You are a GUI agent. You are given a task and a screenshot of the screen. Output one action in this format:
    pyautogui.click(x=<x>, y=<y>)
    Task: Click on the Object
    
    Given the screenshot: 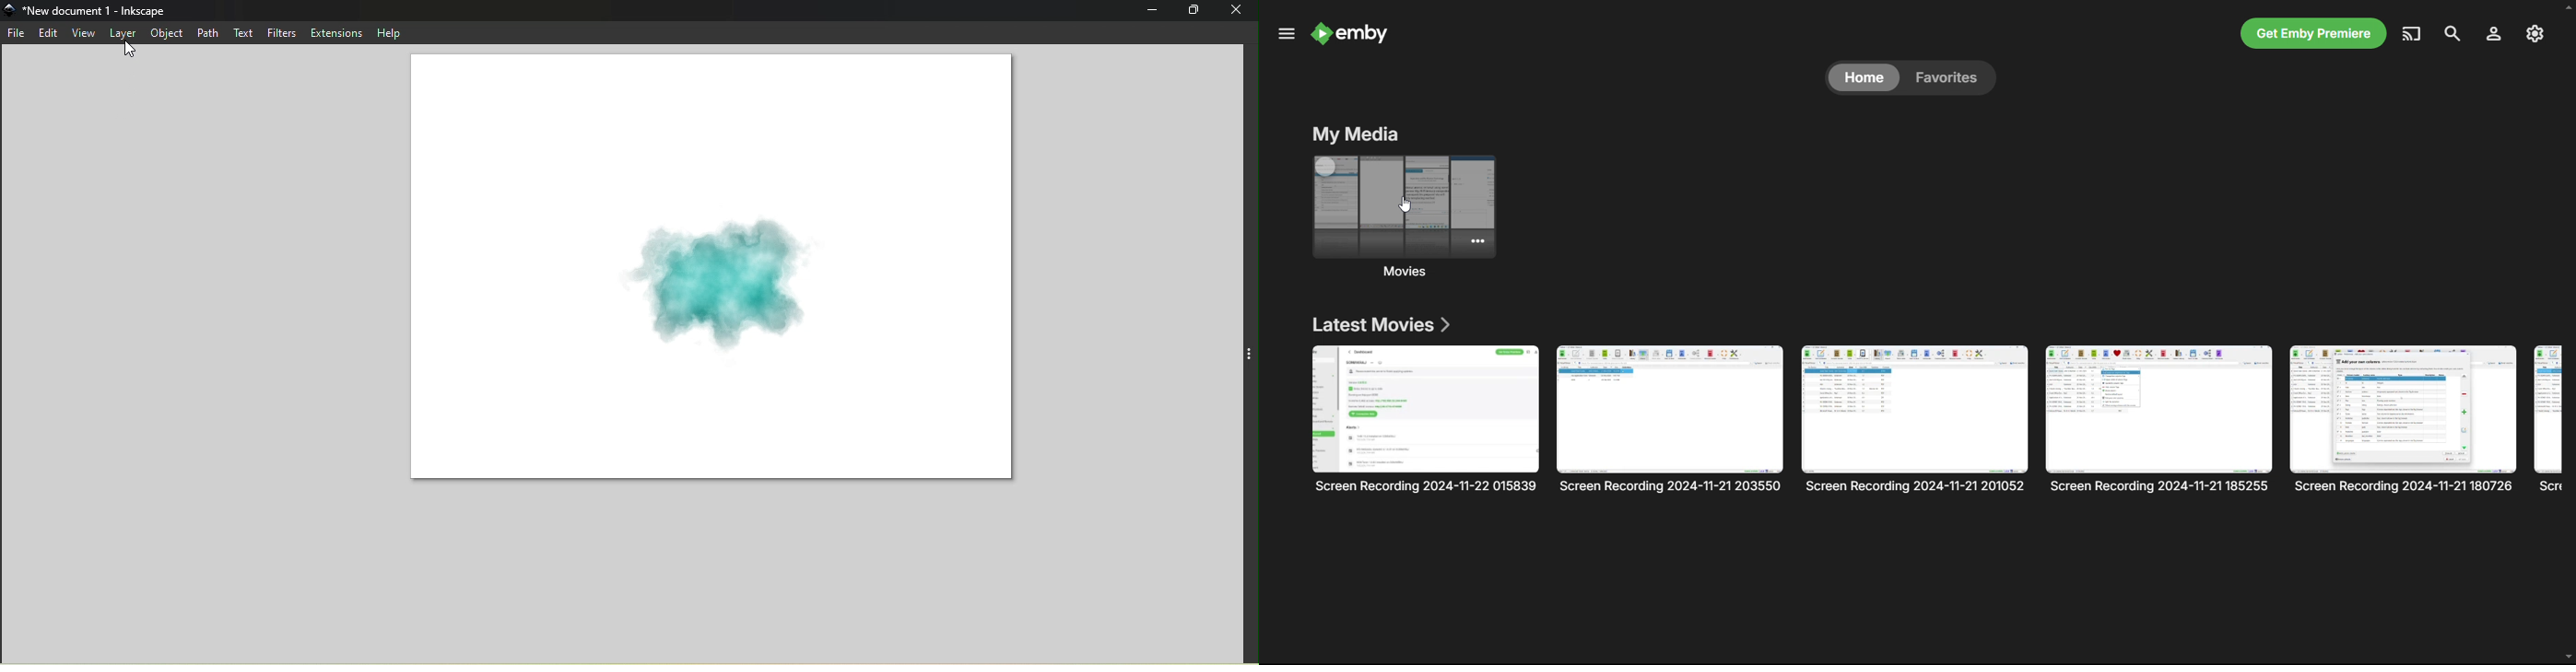 What is the action you would take?
    pyautogui.click(x=166, y=33)
    